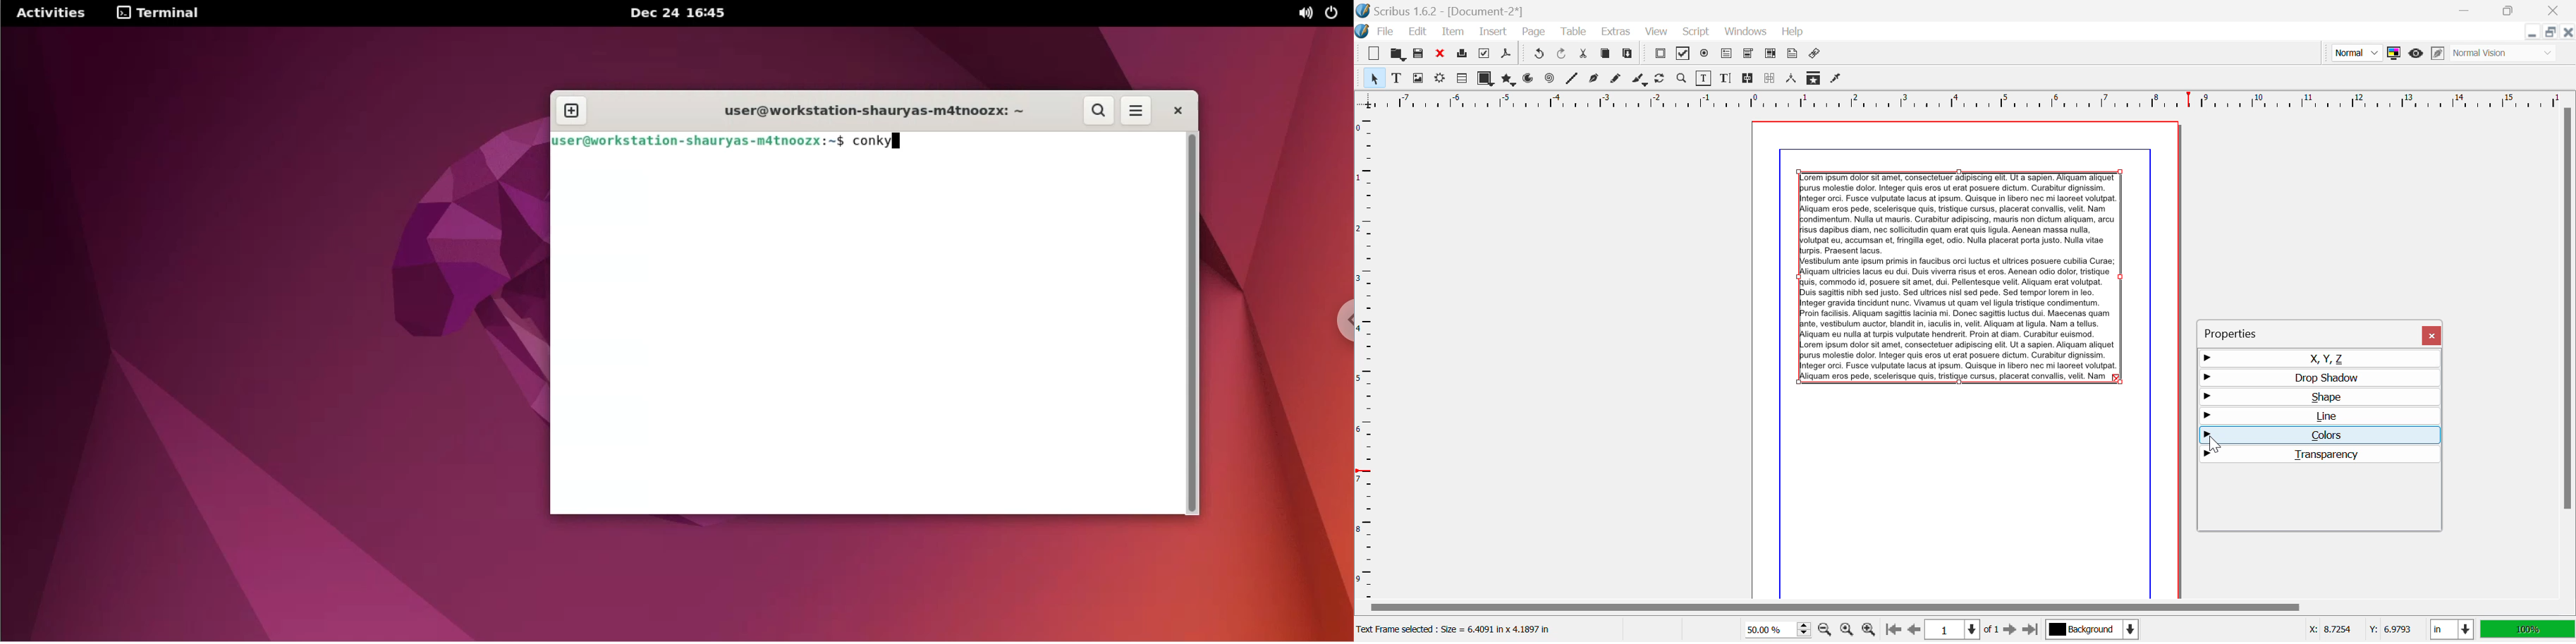 The width and height of the screenshot is (2576, 644). What do you see at coordinates (1549, 79) in the screenshot?
I see `Spiral` at bounding box center [1549, 79].